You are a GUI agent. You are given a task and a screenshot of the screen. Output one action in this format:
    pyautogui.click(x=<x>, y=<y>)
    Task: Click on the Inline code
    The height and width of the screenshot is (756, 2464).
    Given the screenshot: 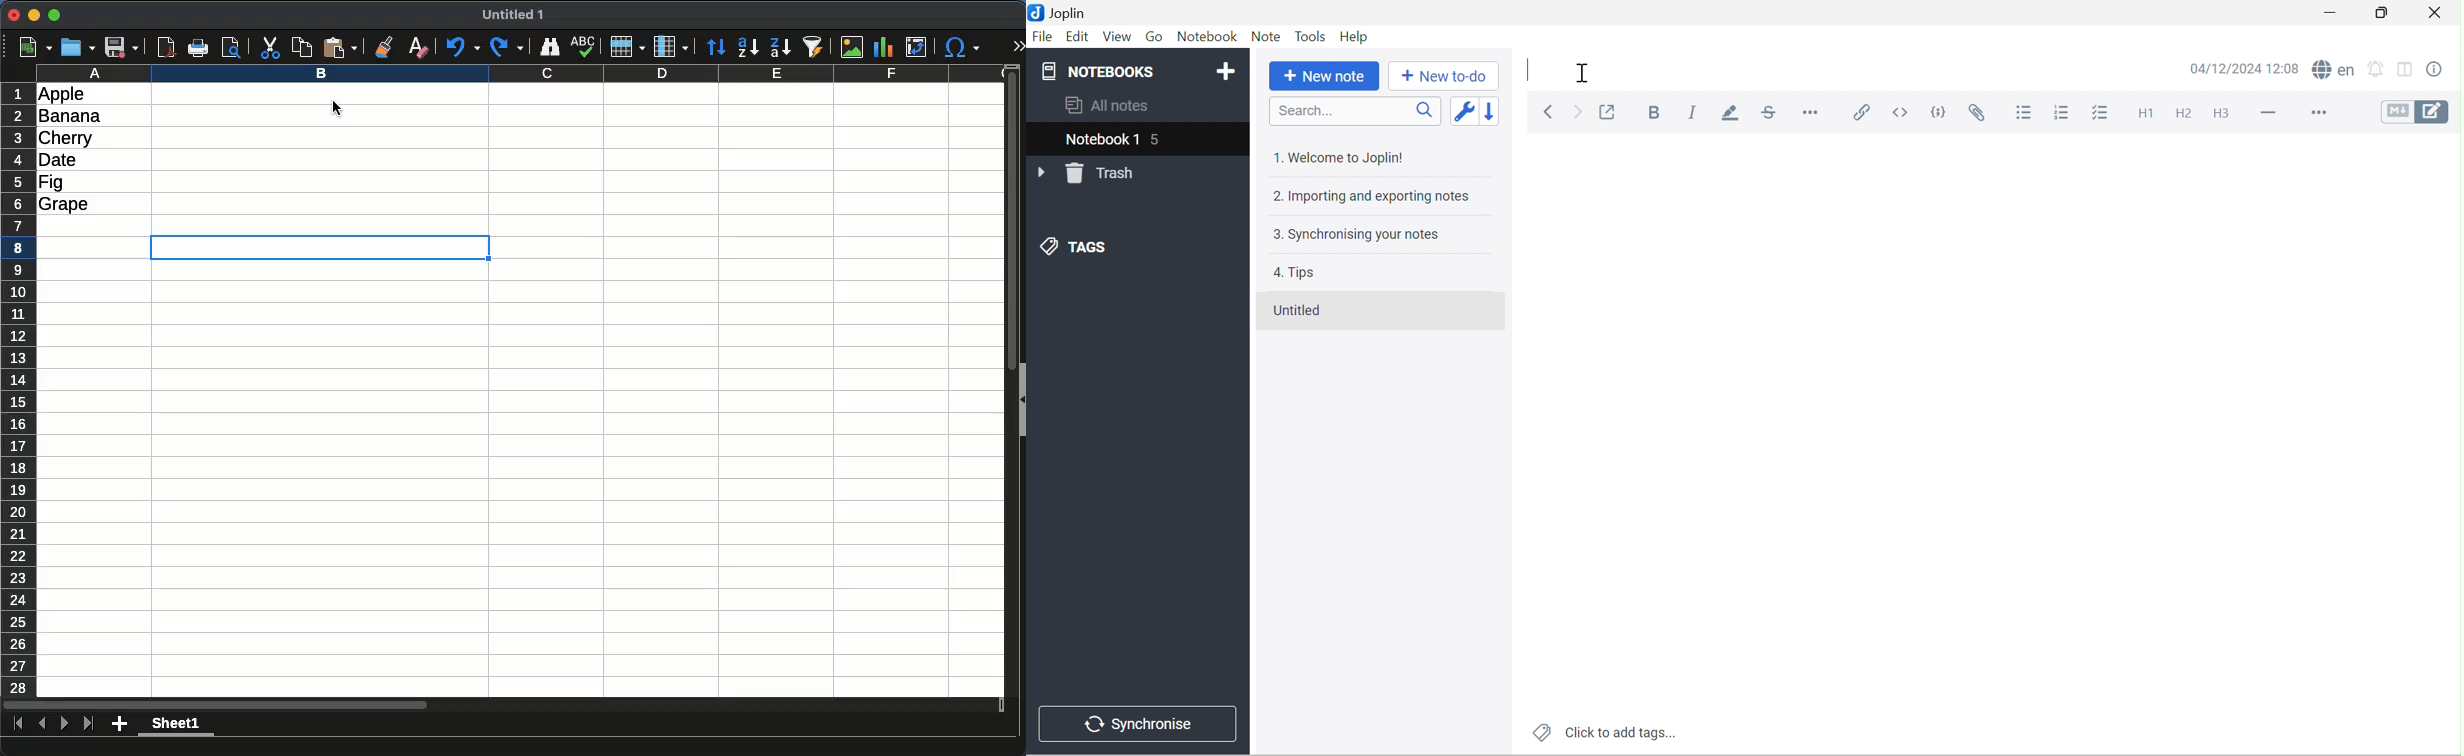 What is the action you would take?
    pyautogui.click(x=1905, y=112)
    